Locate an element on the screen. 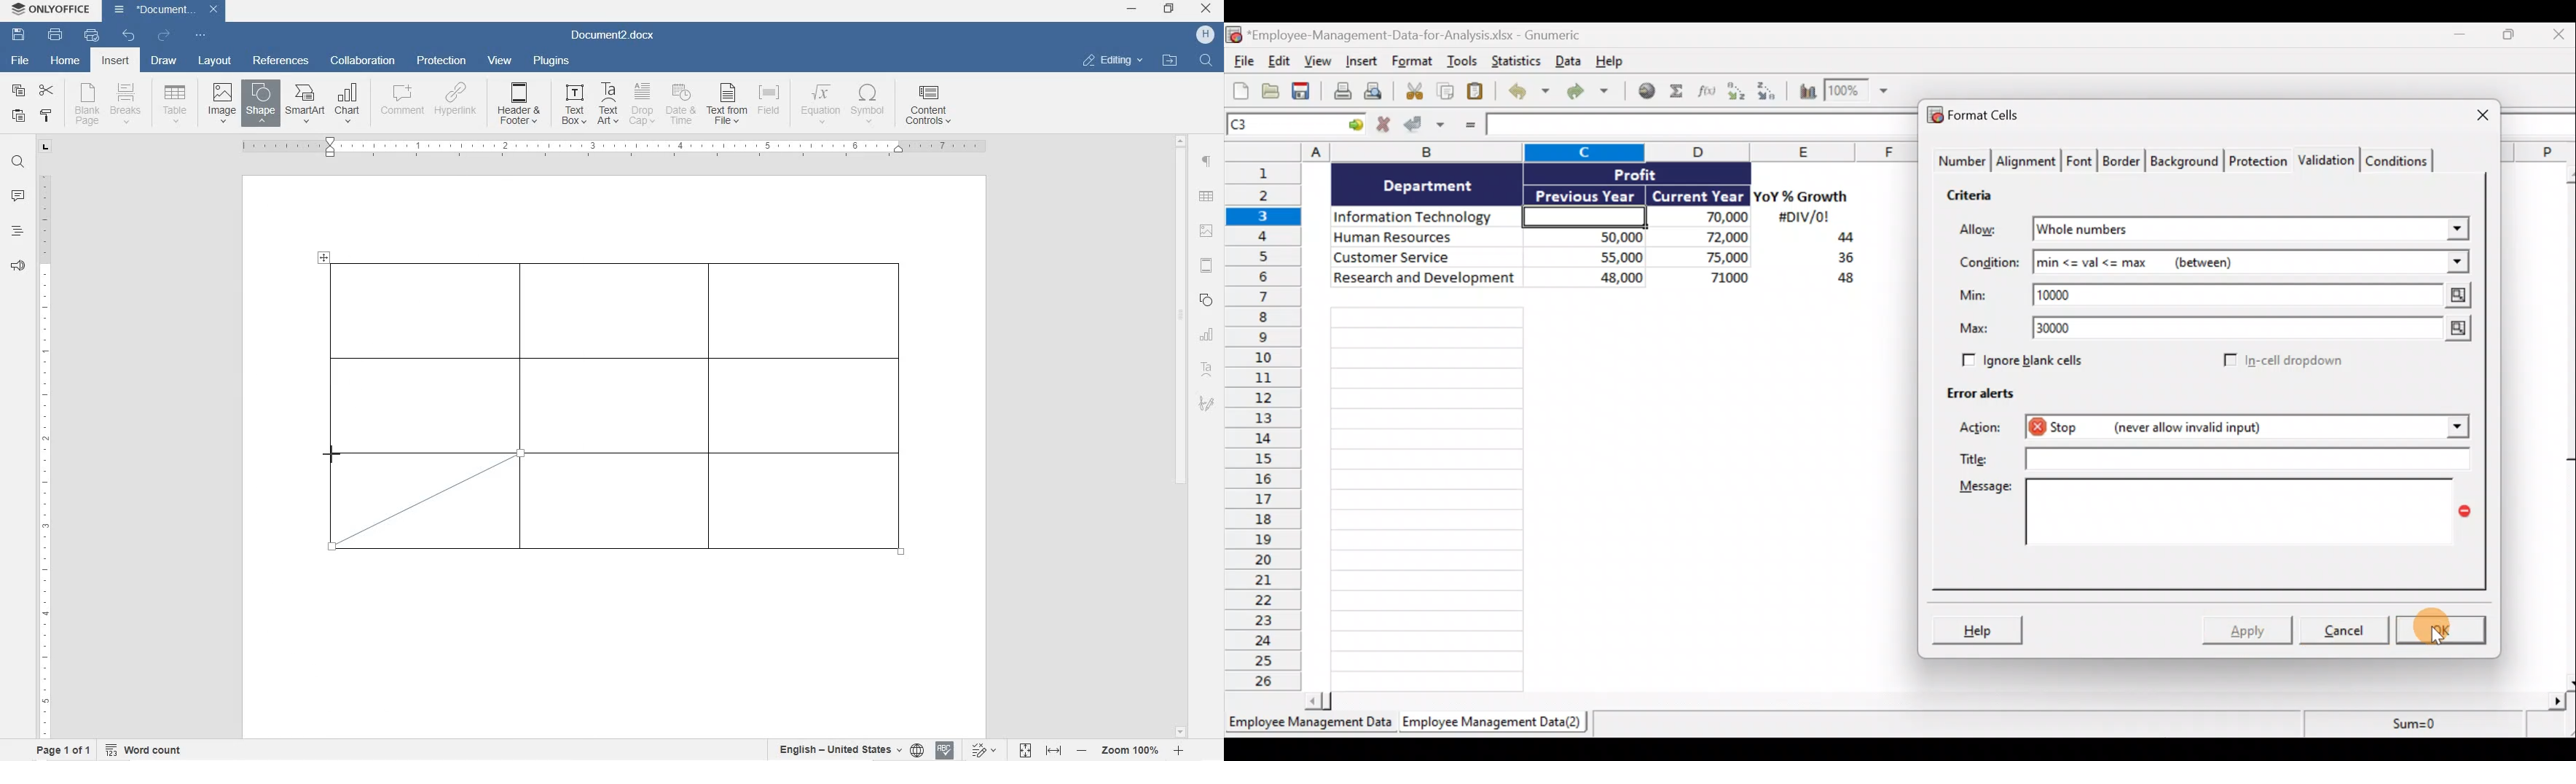  Conditions is located at coordinates (2401, 160).